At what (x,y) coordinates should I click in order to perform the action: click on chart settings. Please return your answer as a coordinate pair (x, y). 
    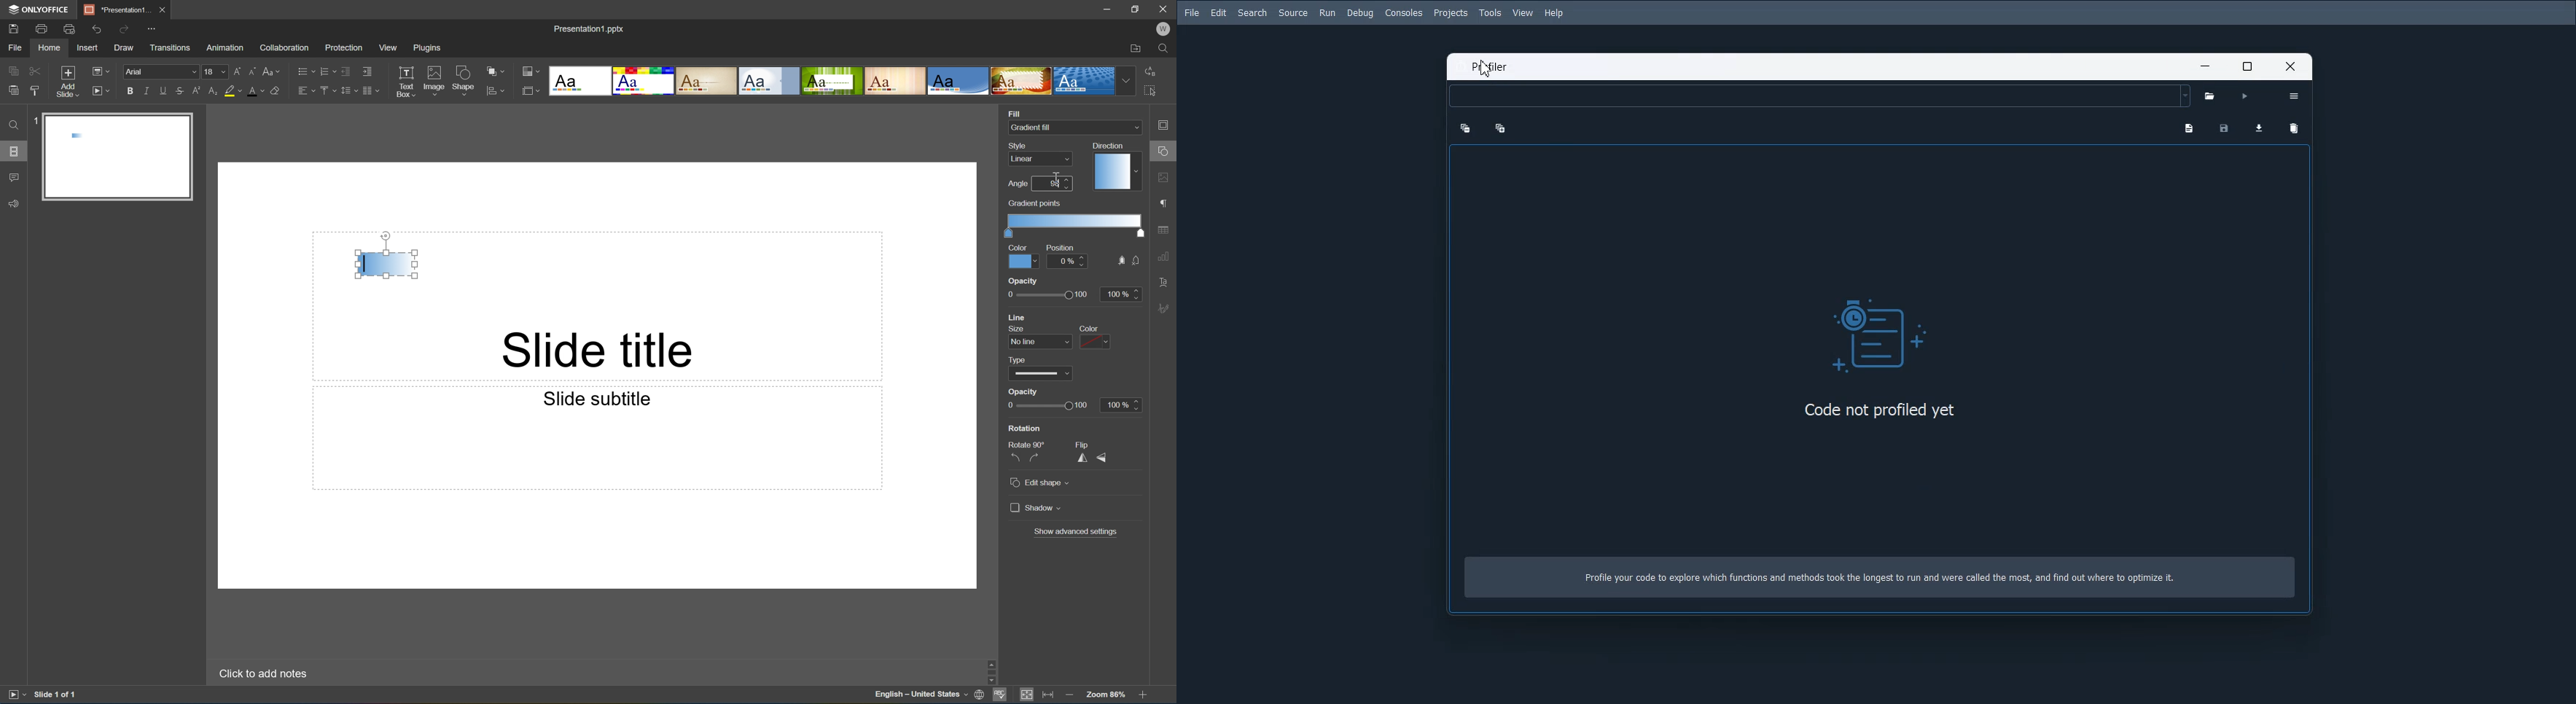
    Looking at the image, I should click on (1163, 256).